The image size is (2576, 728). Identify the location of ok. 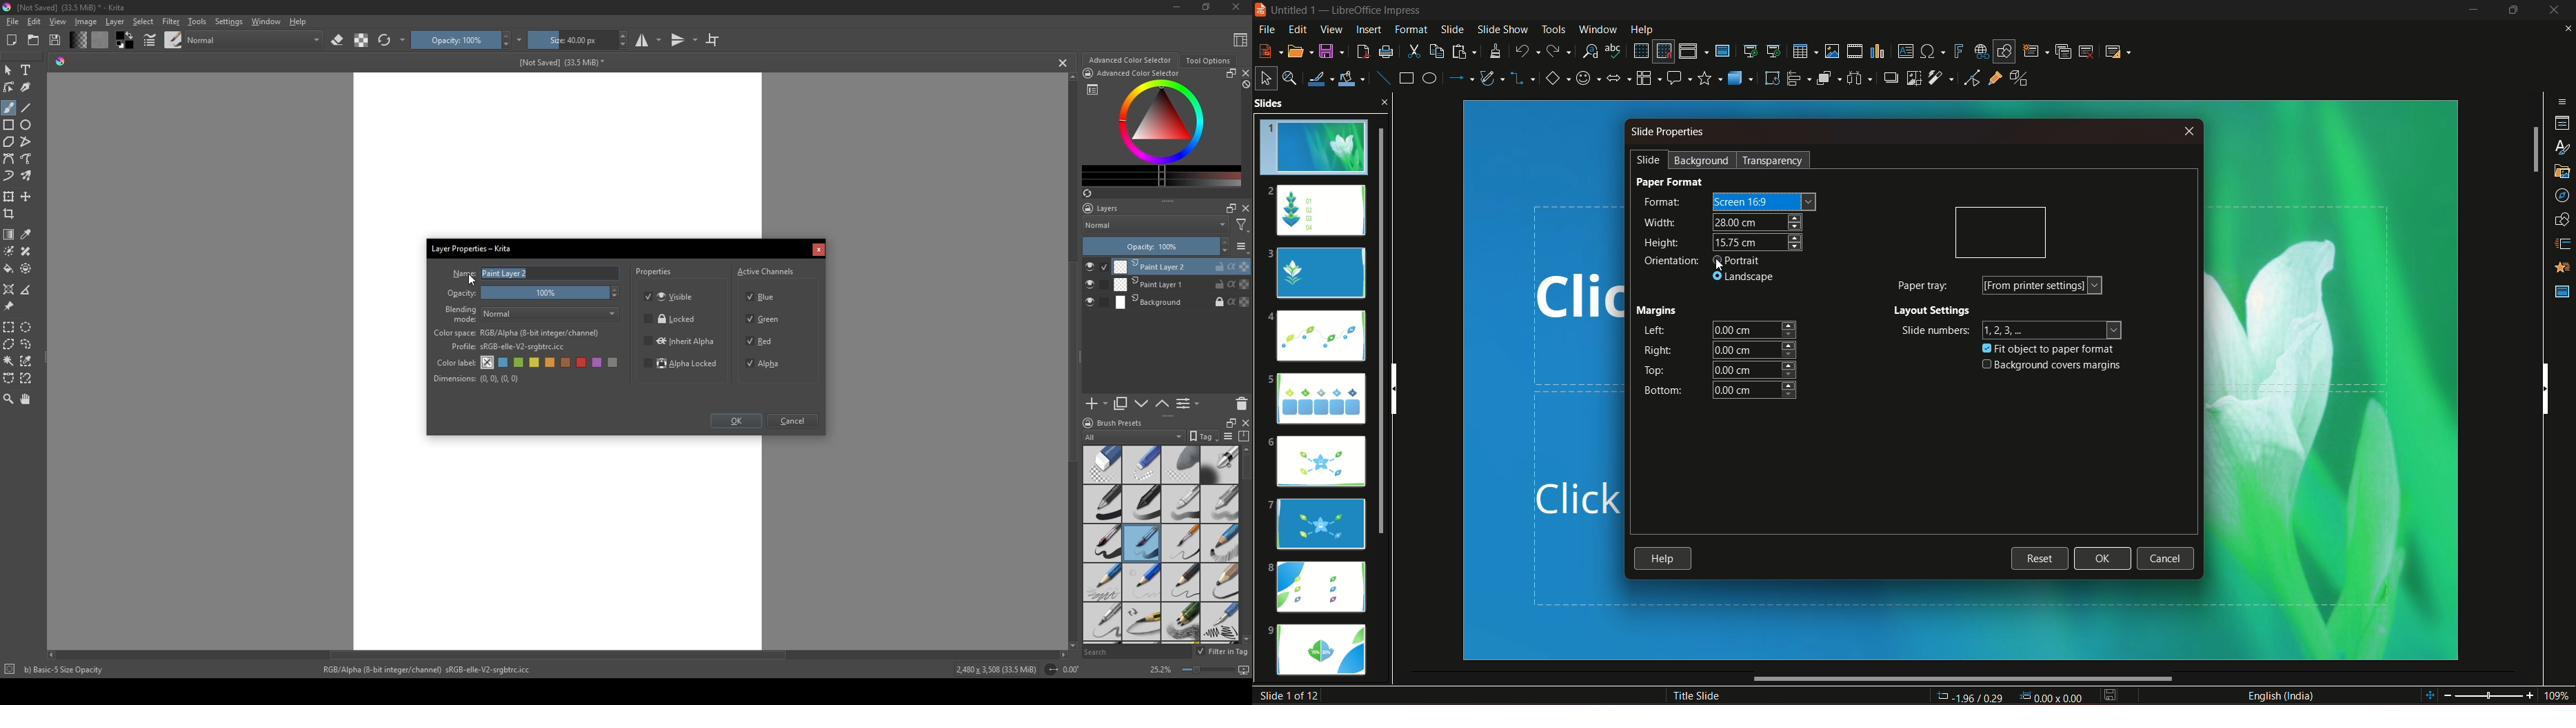
(2106, 558).